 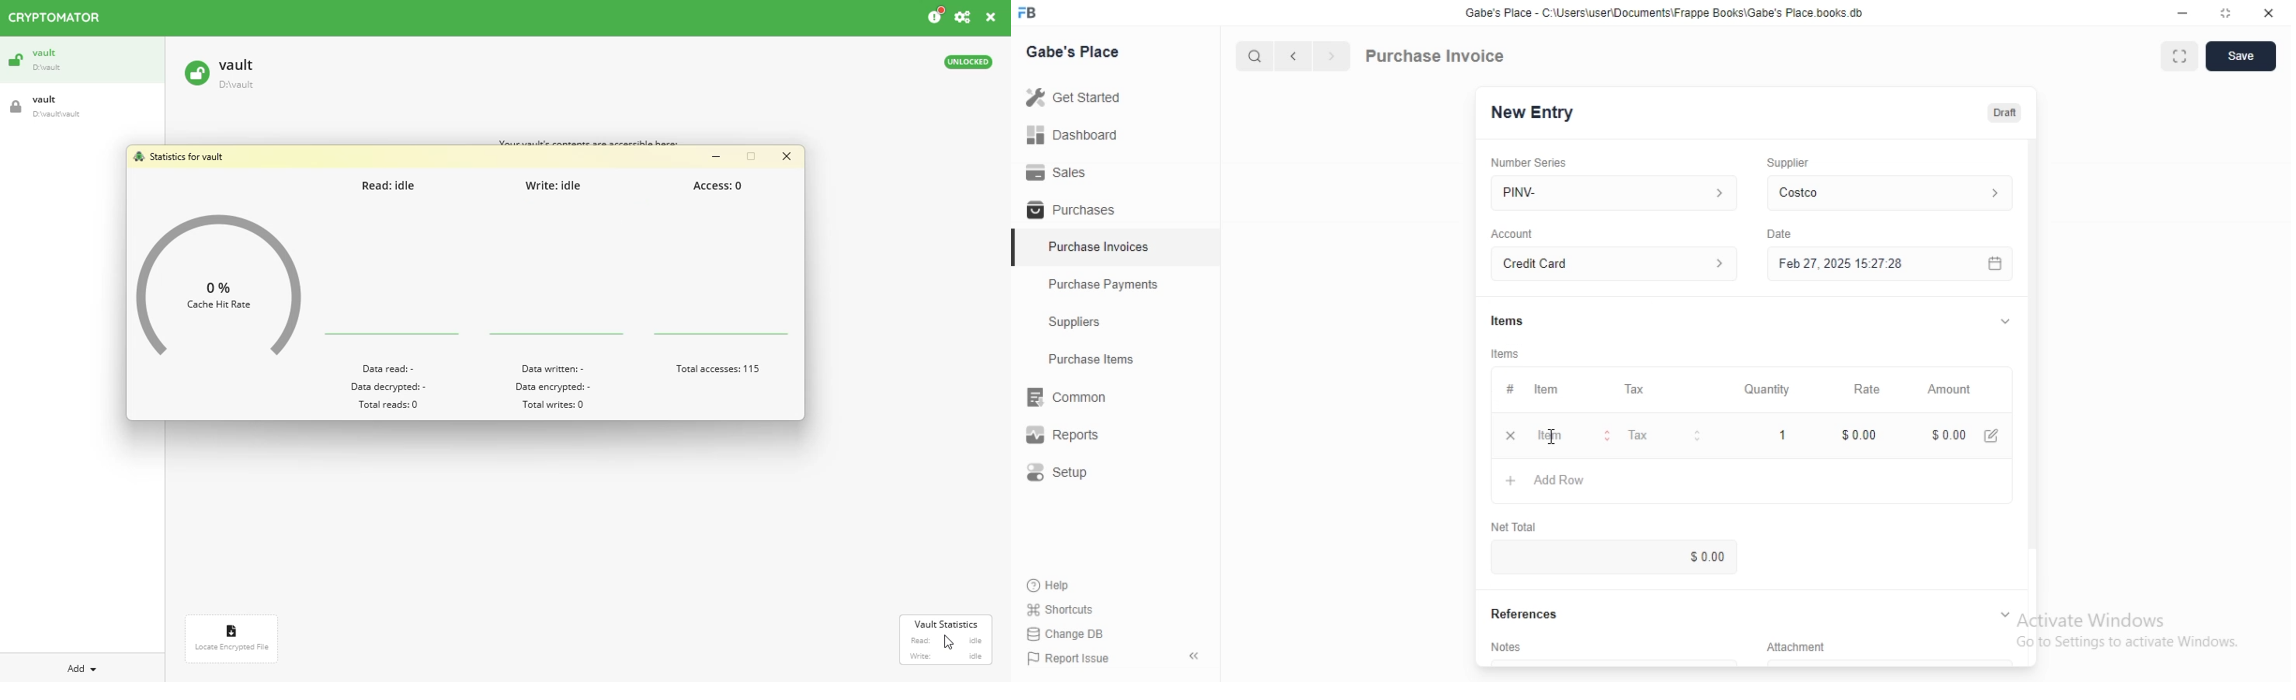 What do you see at coordinates (1890, 193) in the screenshot?
I see `Costco` at bounding box center [1890, 193].